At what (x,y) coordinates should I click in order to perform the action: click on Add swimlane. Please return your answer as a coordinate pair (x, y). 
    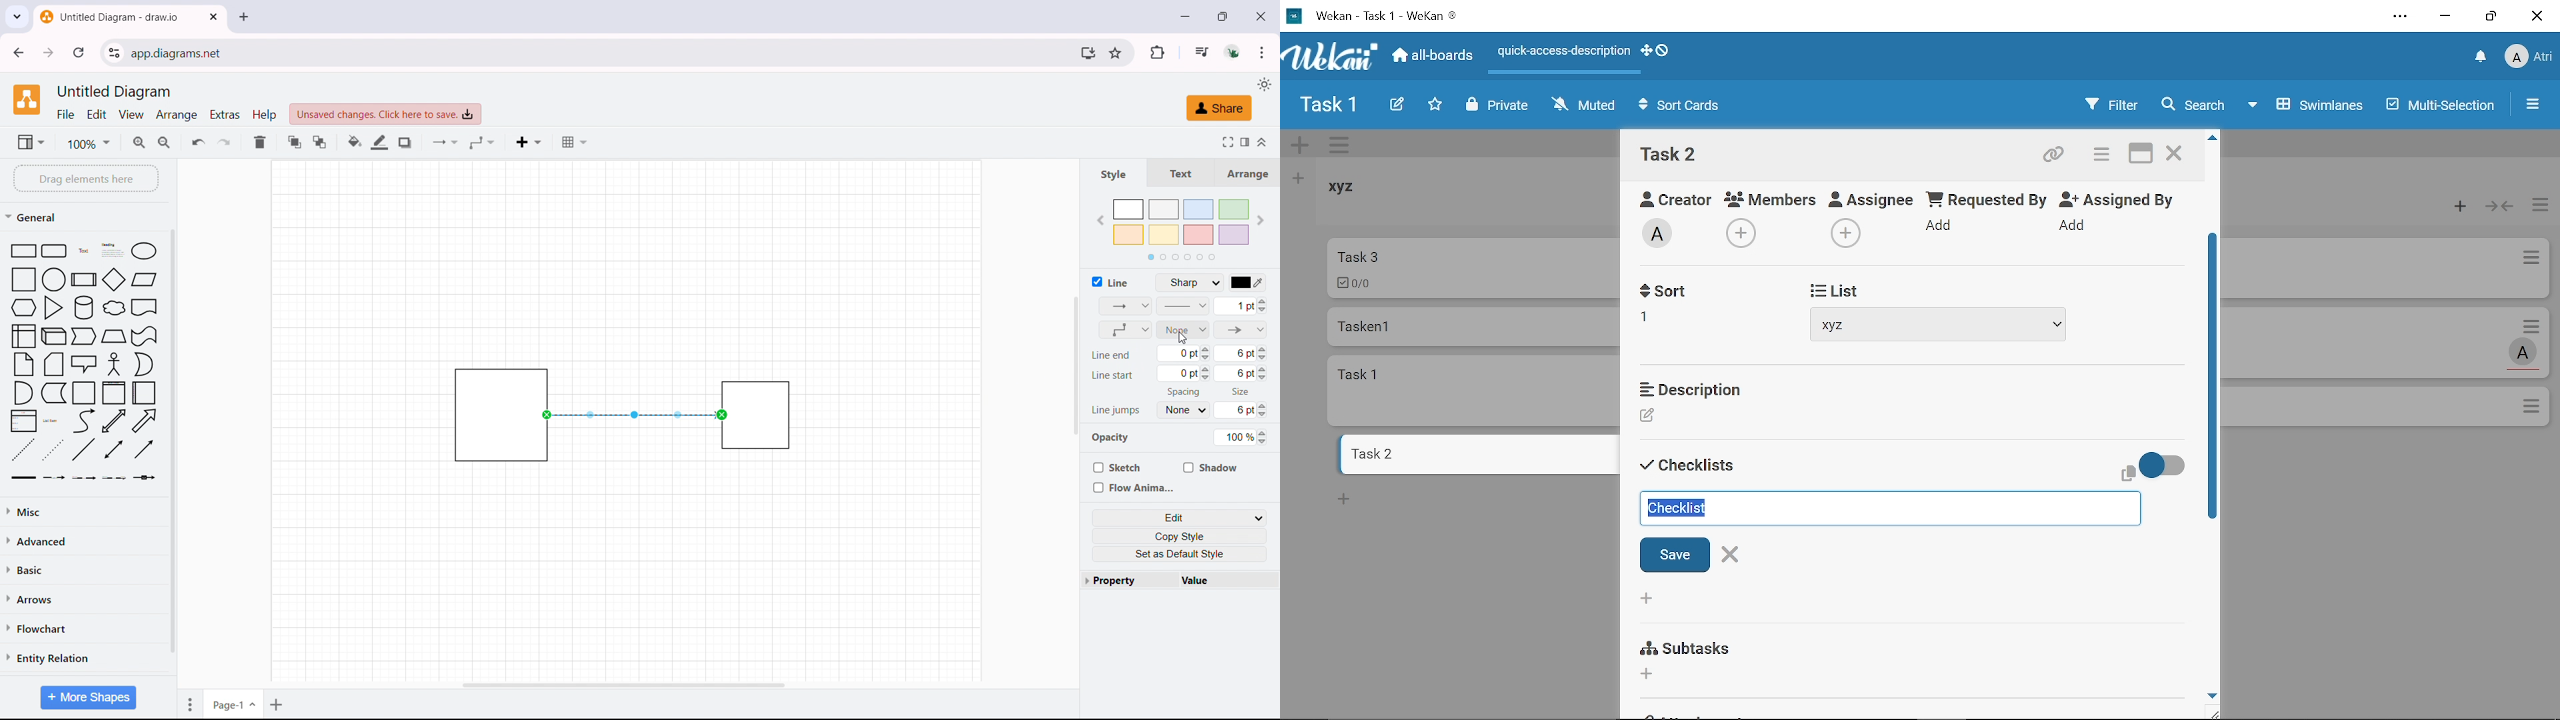
    Looking at the image, I should click on (1300, 147).